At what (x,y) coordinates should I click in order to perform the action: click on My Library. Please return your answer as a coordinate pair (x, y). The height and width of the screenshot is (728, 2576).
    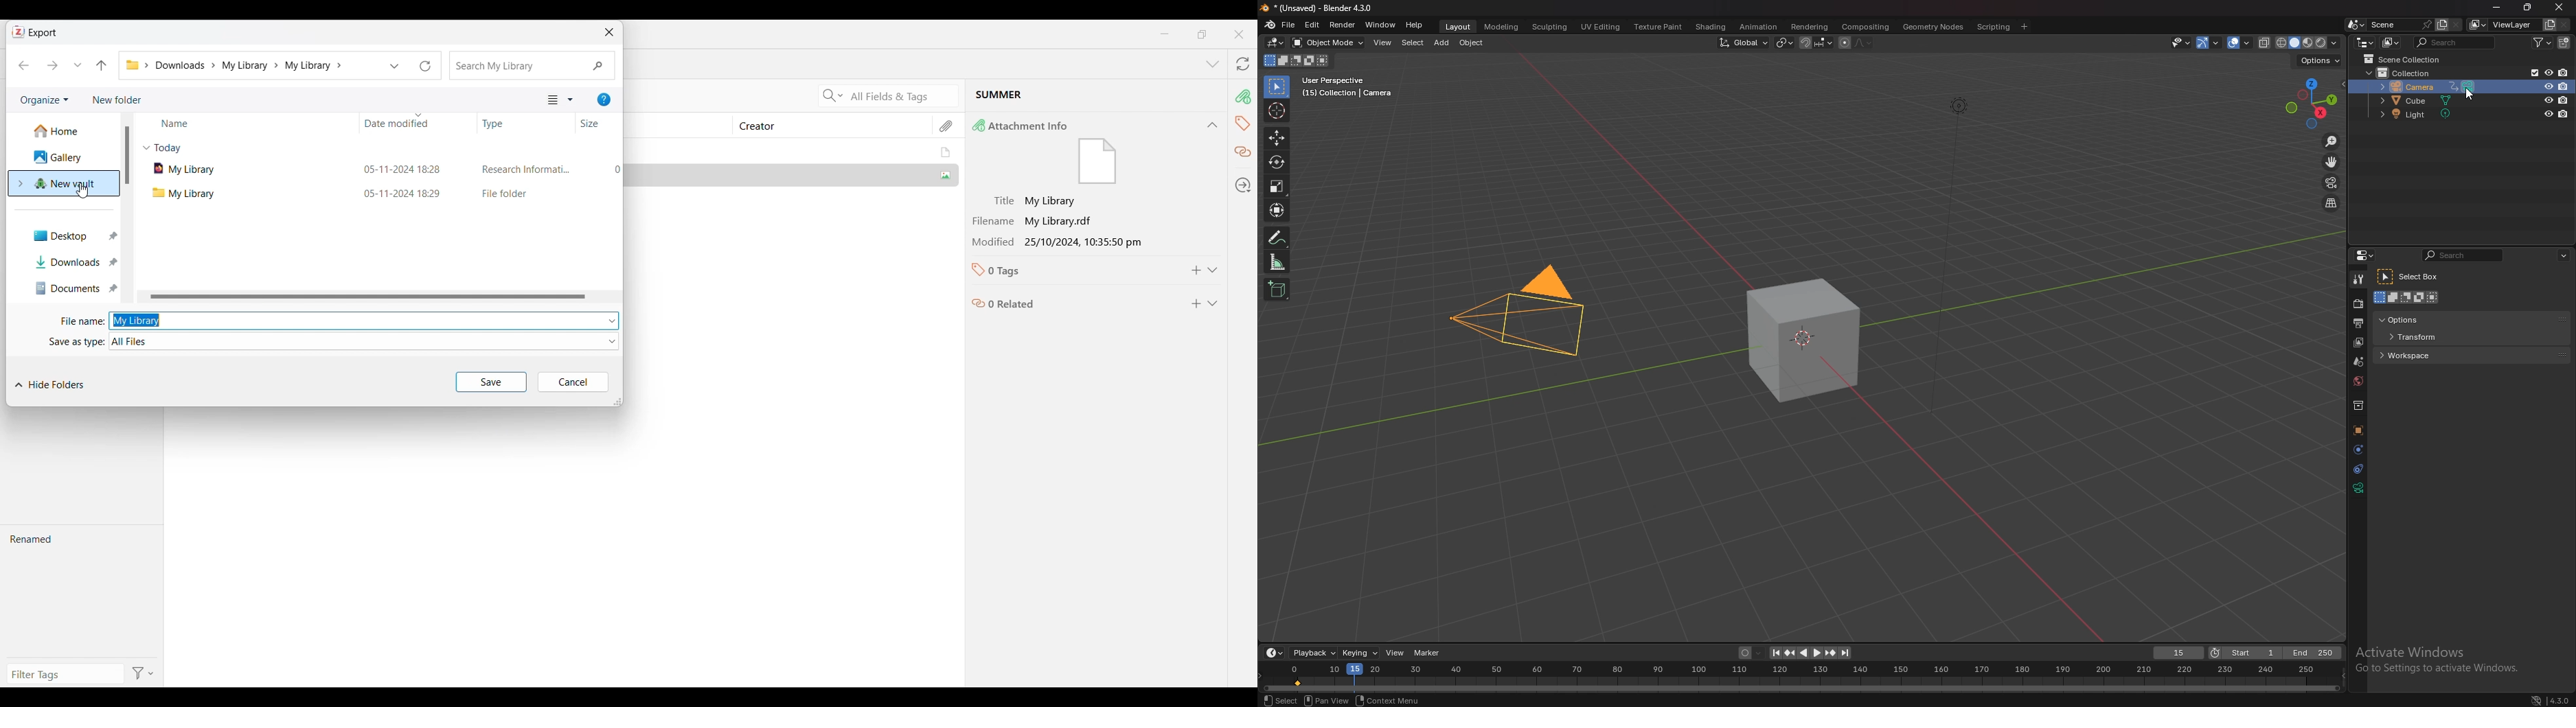
    Looking at the image, I should click on (239, 168).